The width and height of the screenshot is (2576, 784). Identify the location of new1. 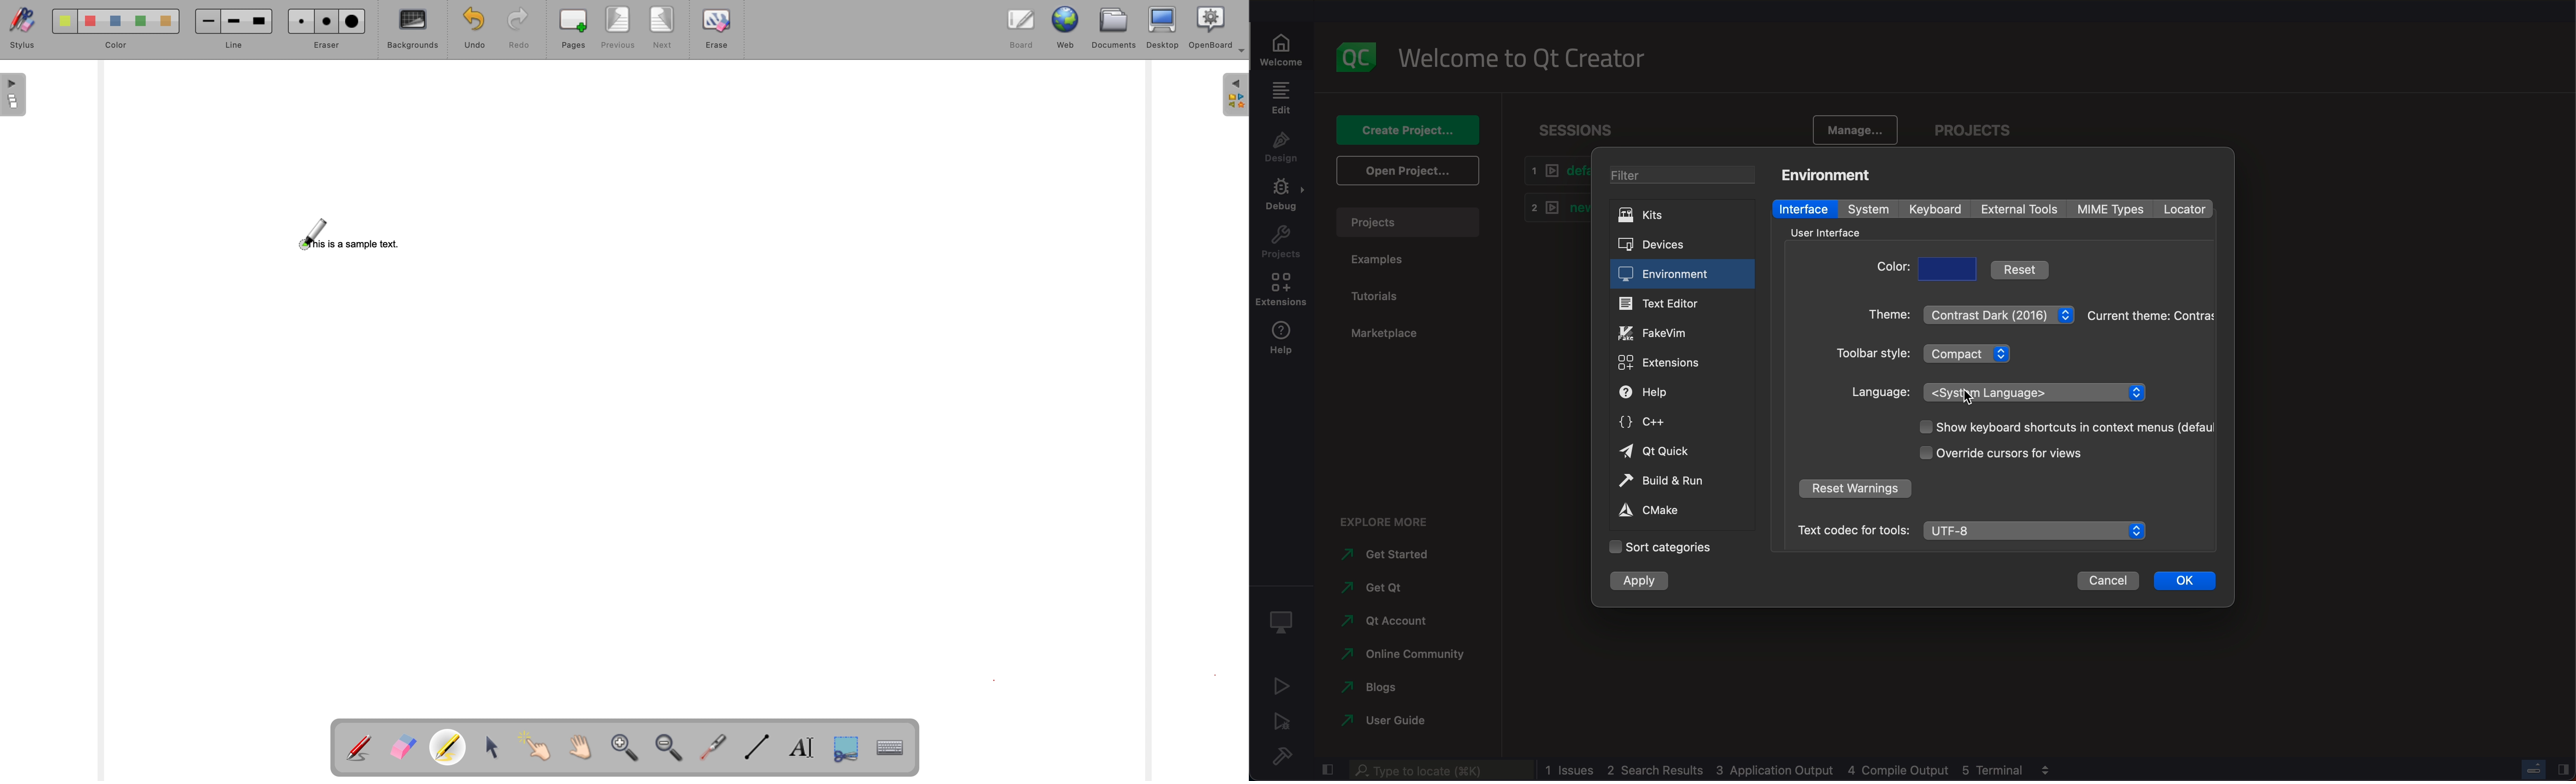
(1555, 209).